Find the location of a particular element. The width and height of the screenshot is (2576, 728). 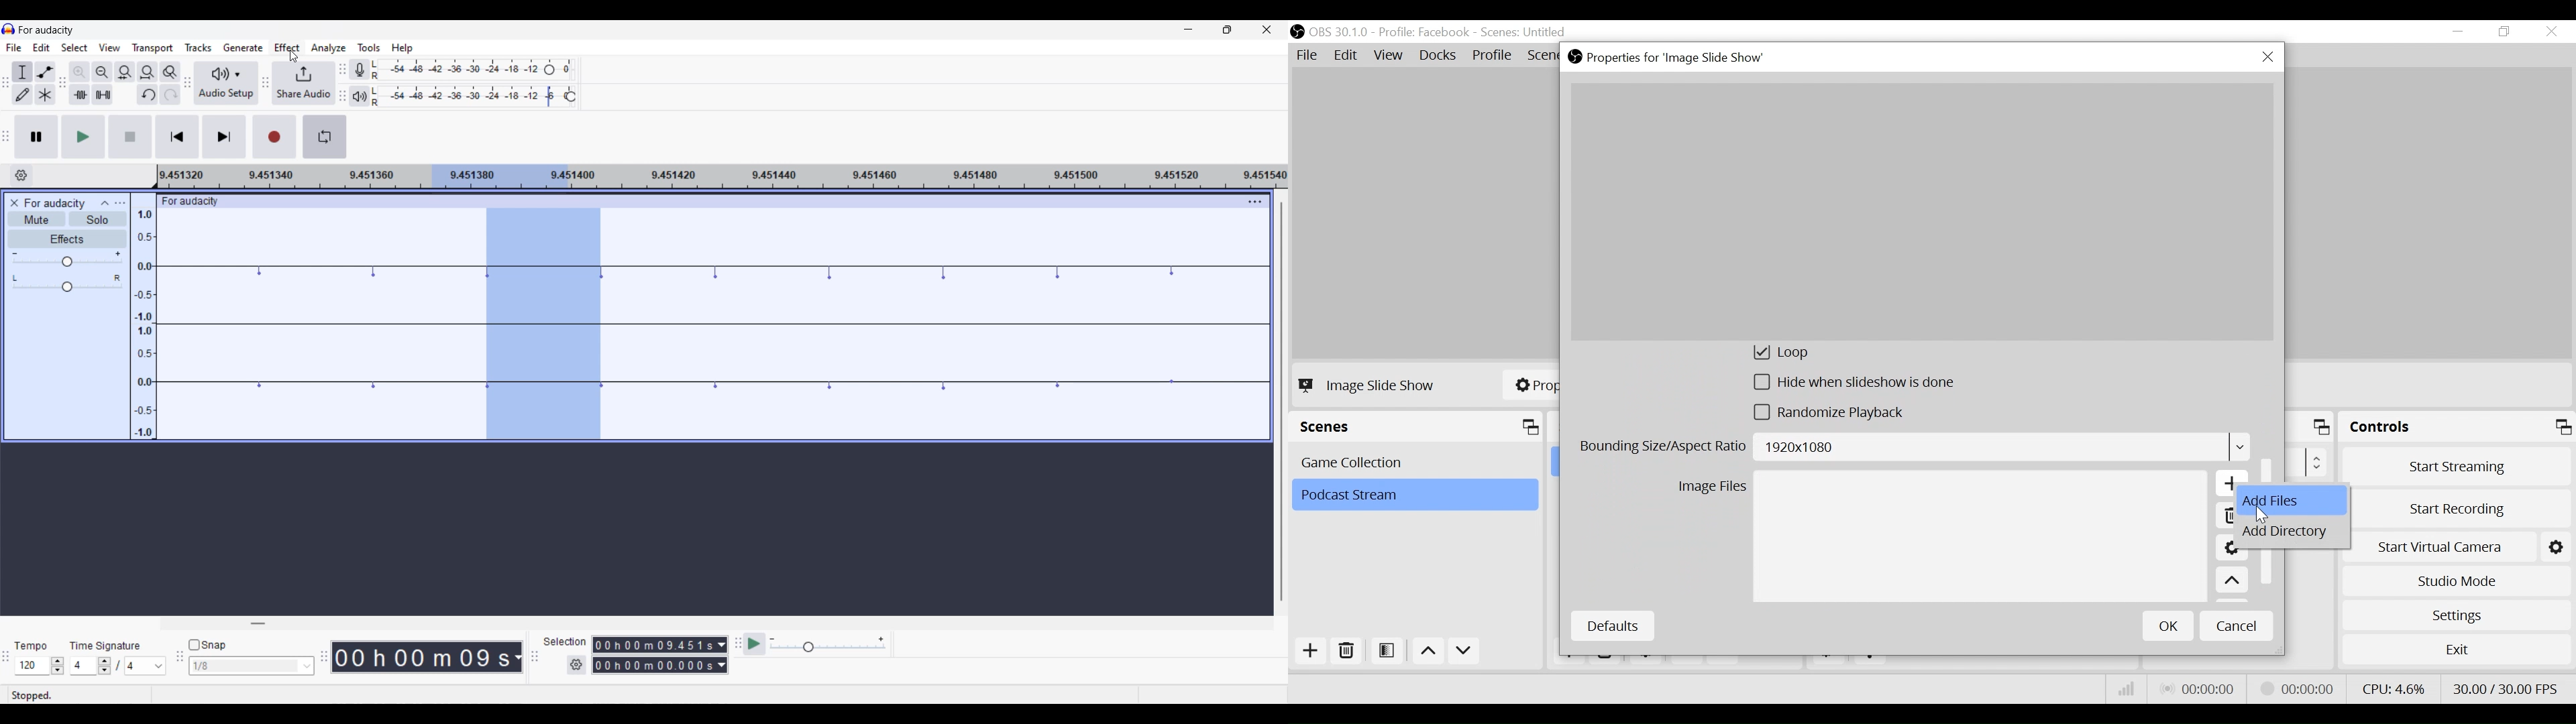

Scale for measuring length of track is located at coordinates (722, 176).